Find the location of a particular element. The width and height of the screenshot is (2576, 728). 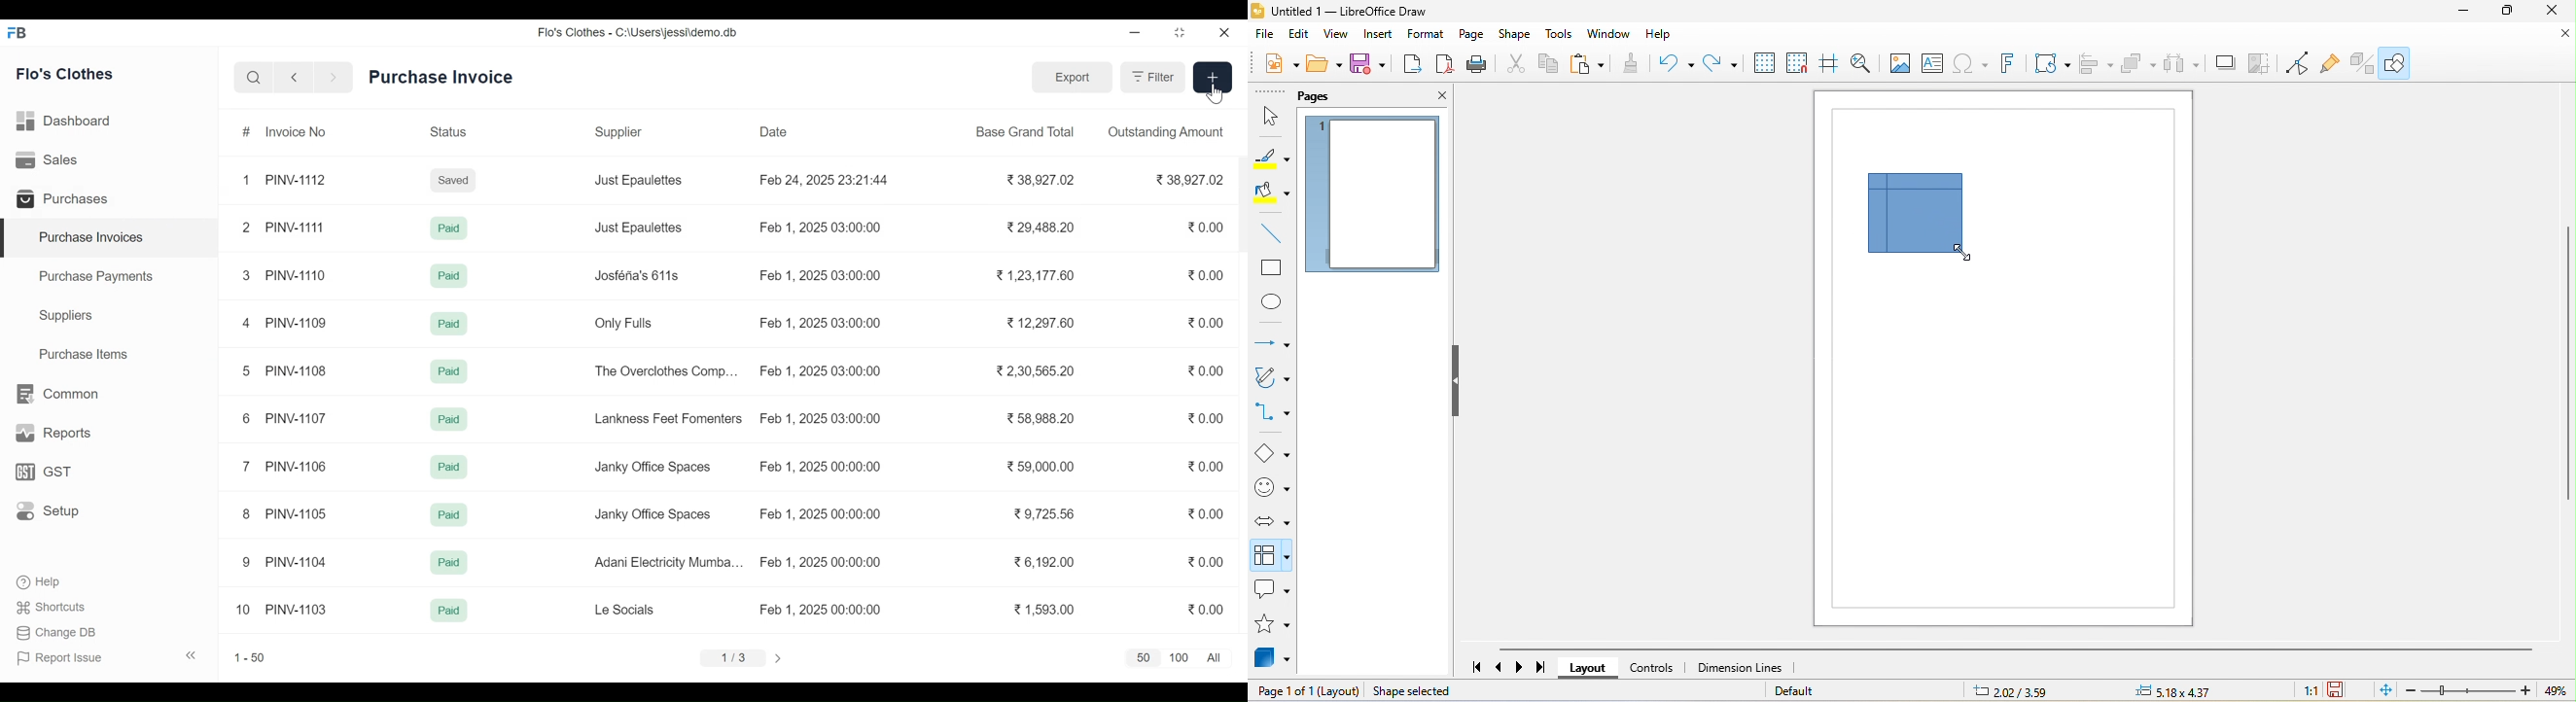

Sales is located at coordinates (53, 161).